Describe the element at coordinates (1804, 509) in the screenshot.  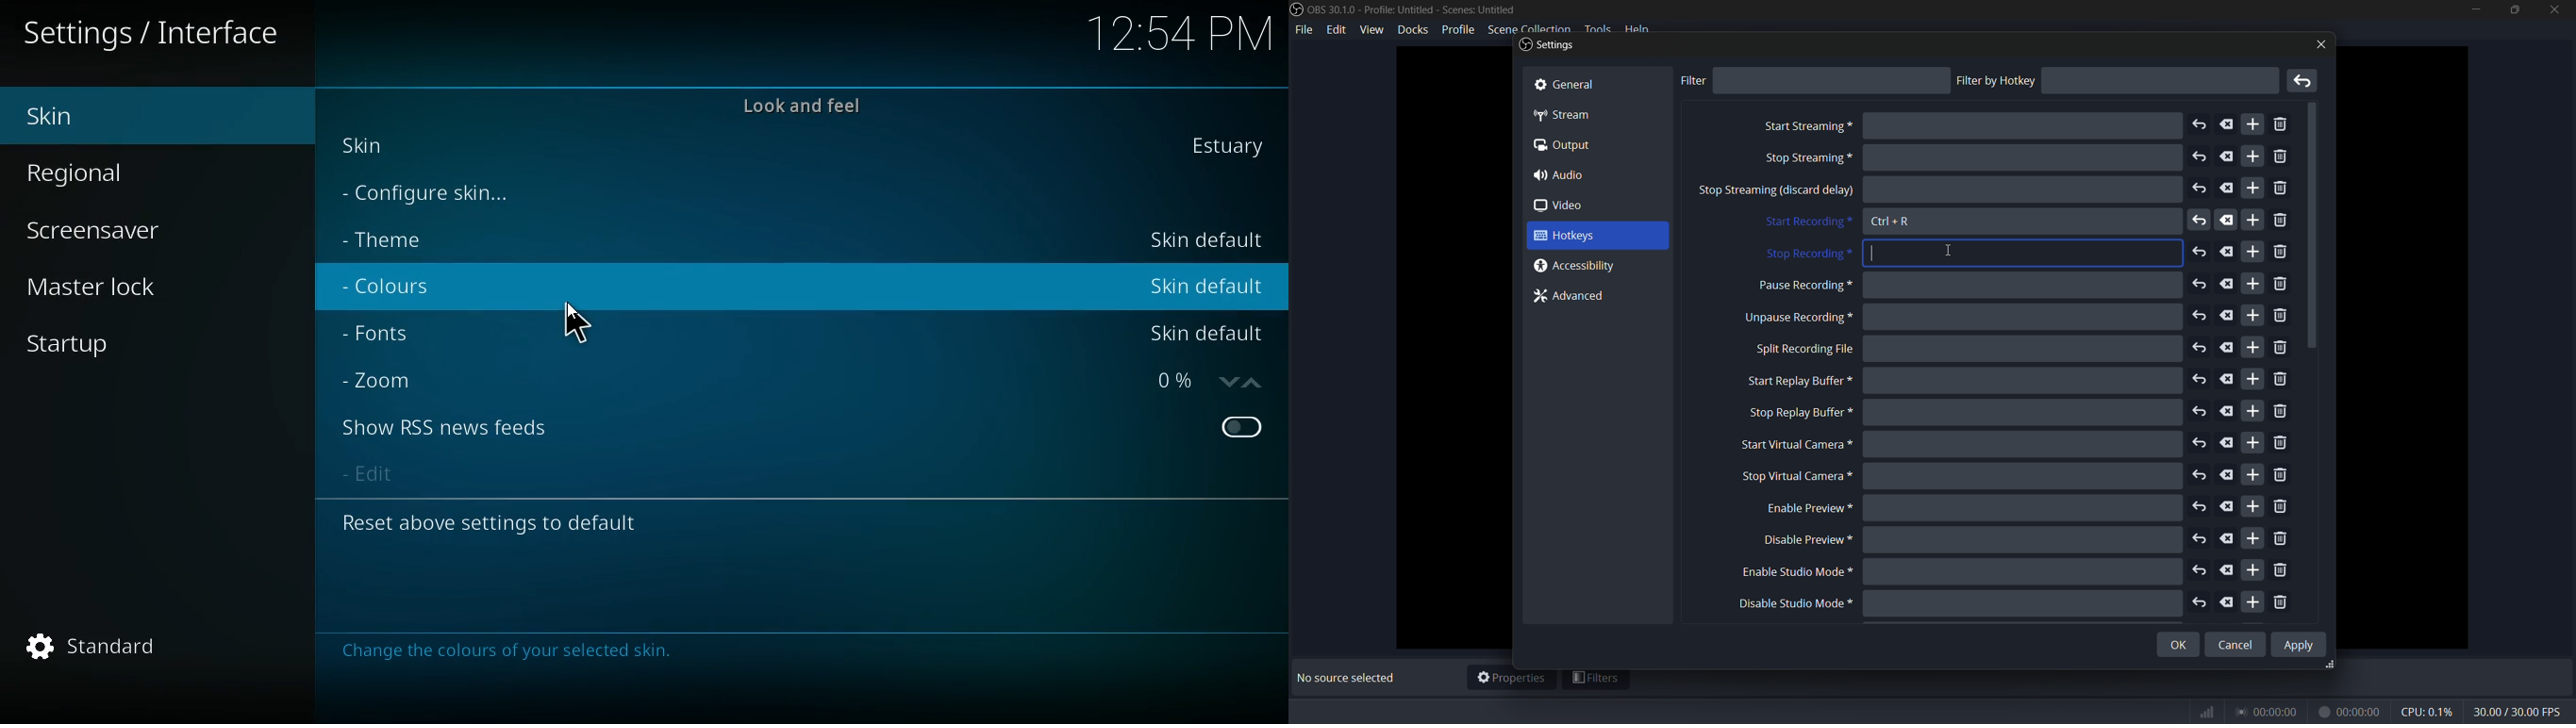
I see `enable preview` at that location.